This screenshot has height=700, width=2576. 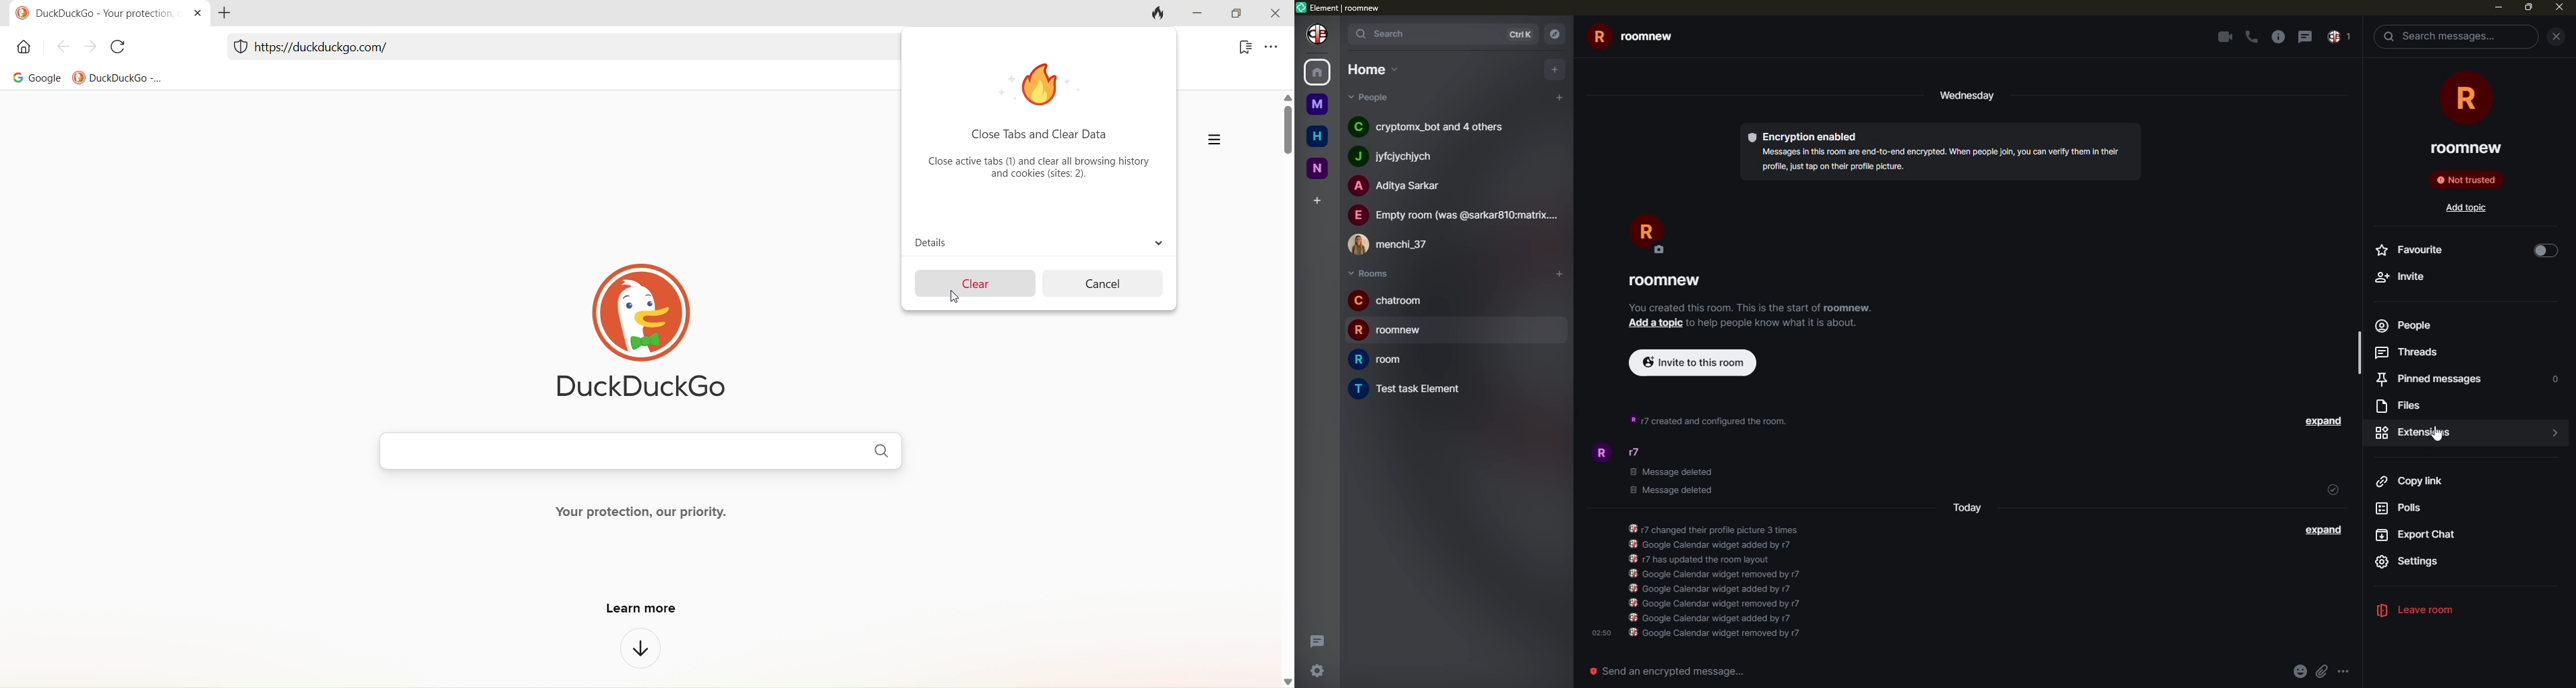 I want to click on people, so click(x=1639, y=453).